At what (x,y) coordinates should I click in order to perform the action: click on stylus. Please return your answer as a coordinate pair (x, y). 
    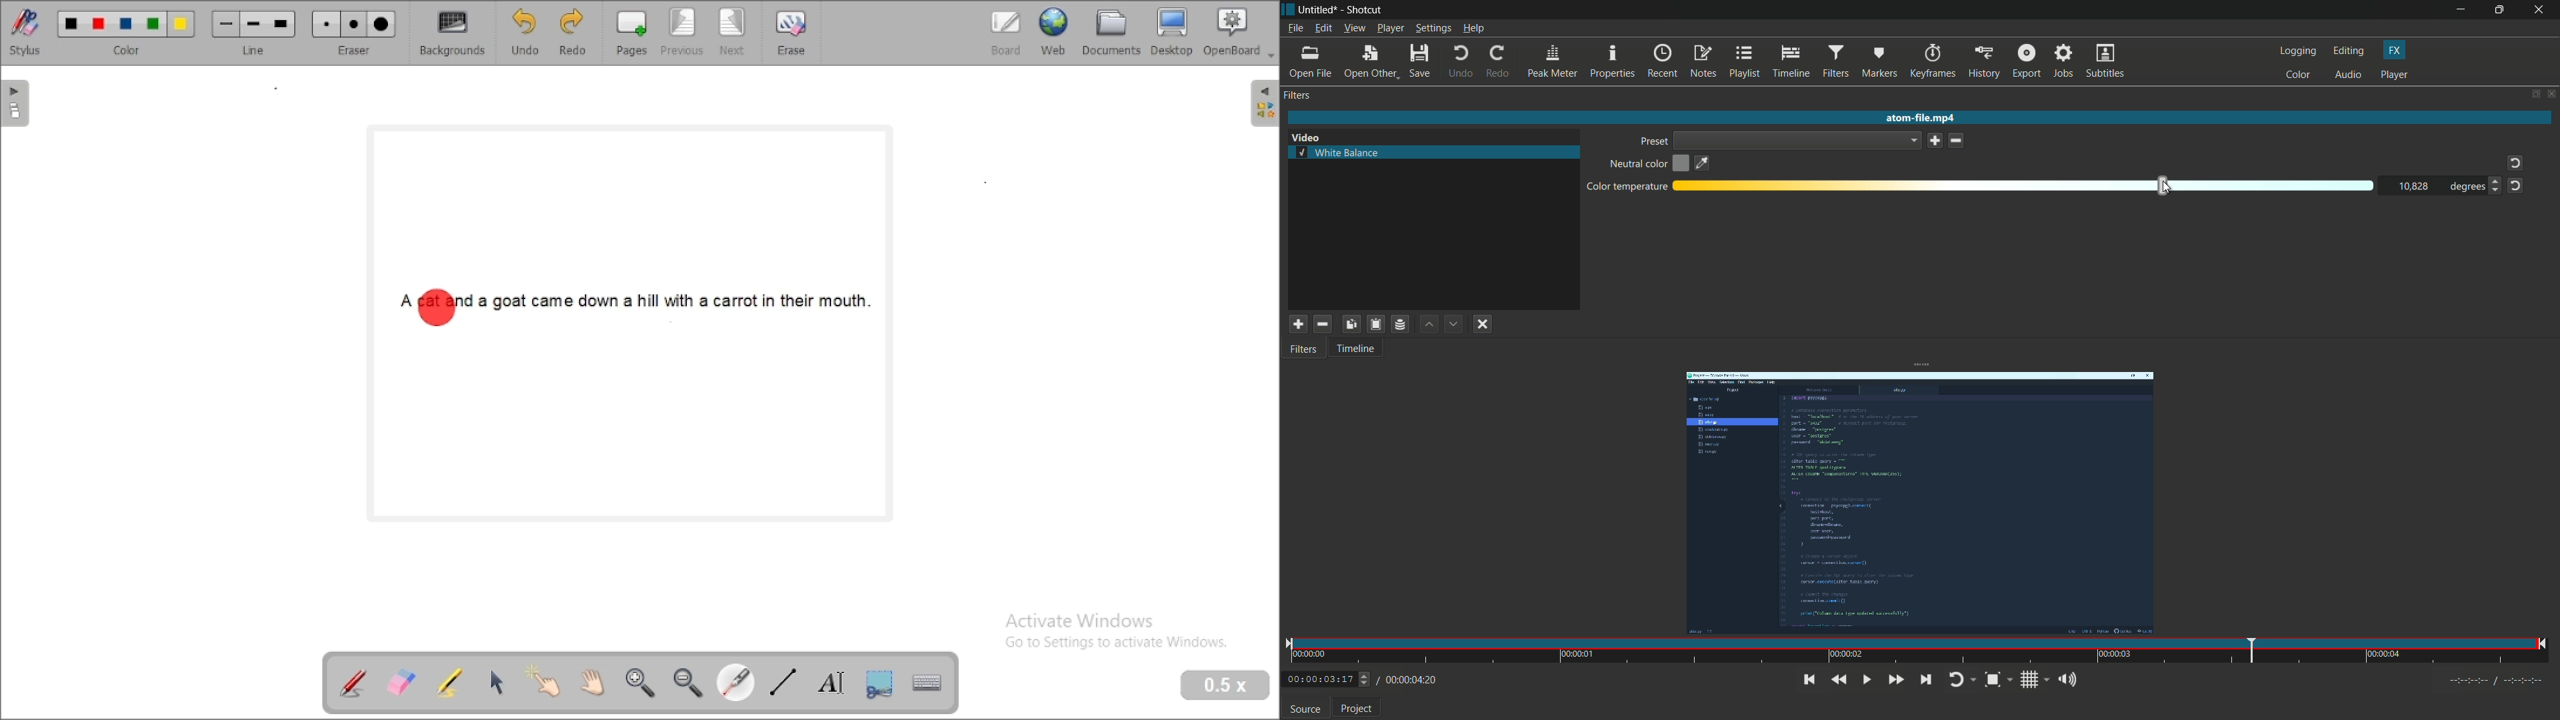
    Looking at the image, I should click on (26, 33).